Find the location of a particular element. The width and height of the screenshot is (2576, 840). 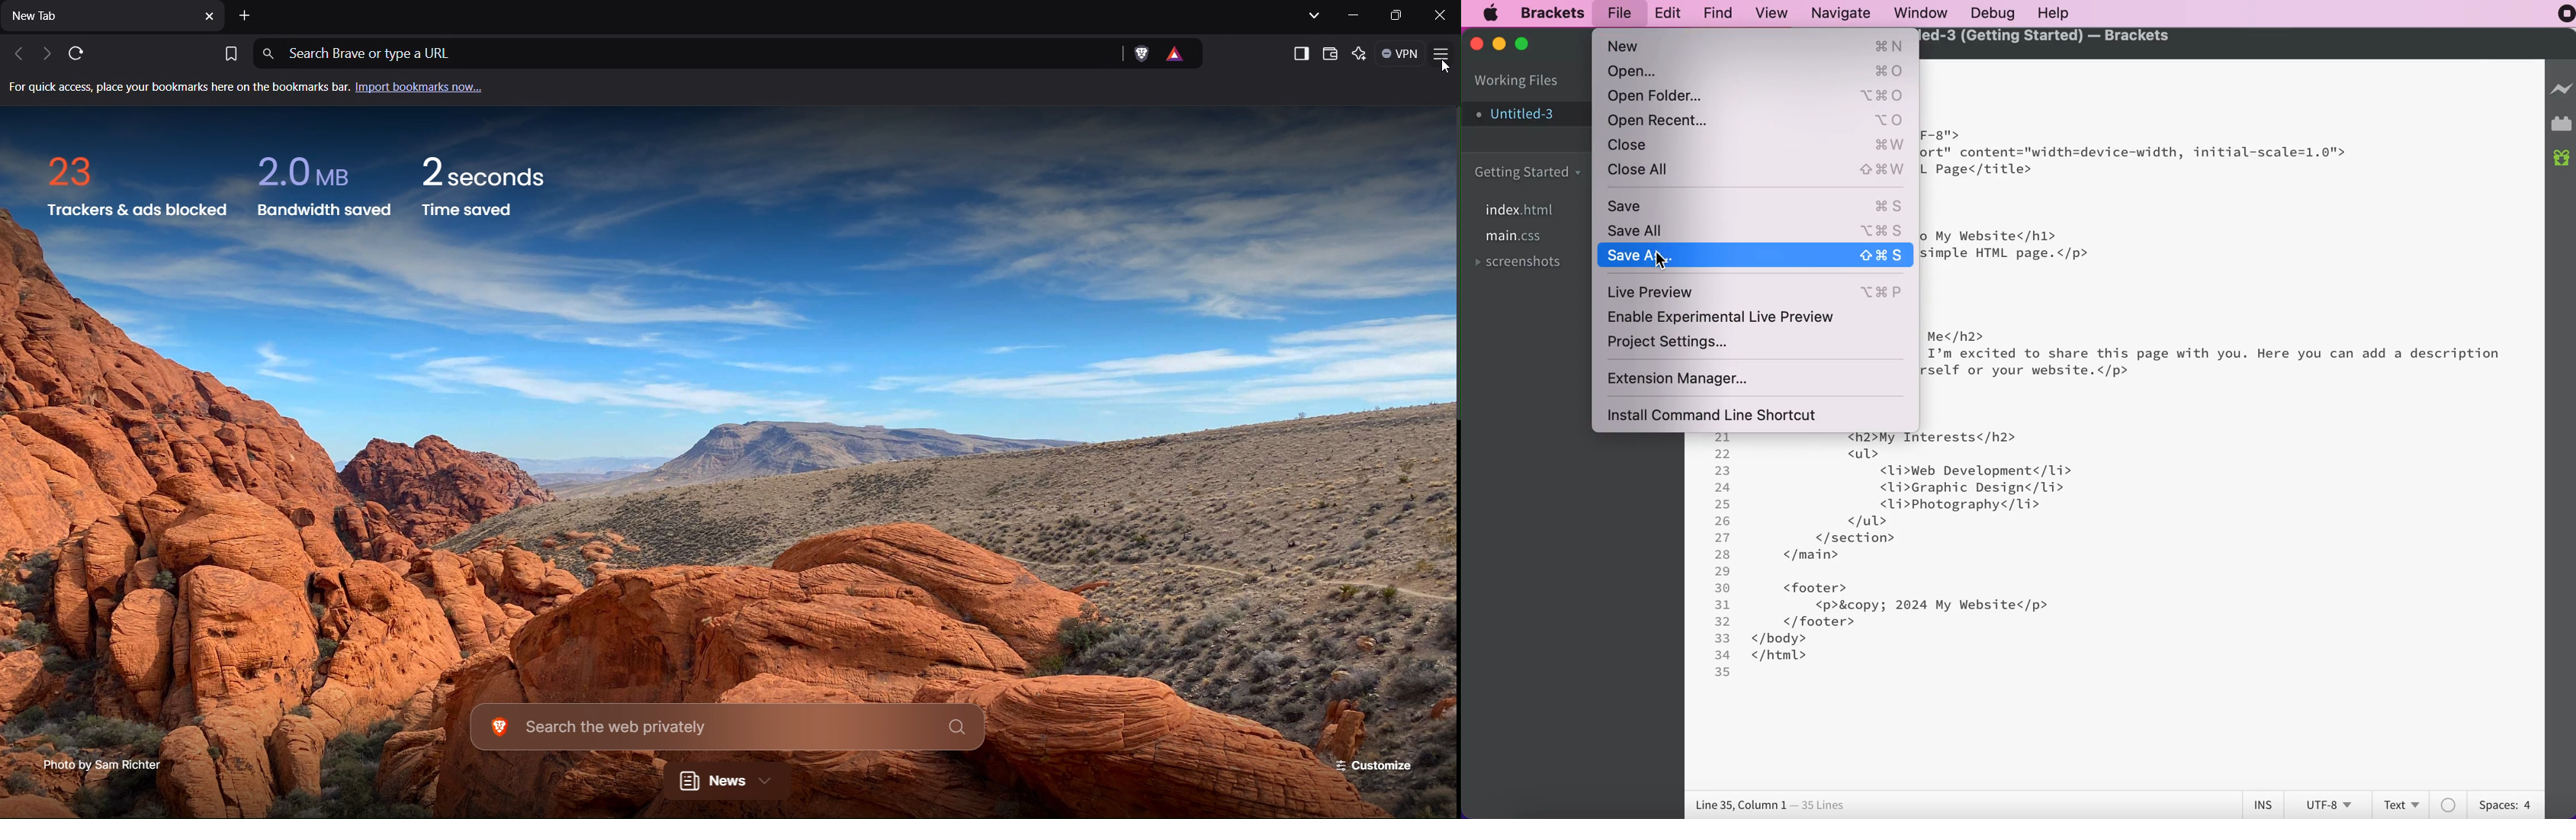

lines 35, column 1 - 35 lines is located at coordinates (1769, 806).